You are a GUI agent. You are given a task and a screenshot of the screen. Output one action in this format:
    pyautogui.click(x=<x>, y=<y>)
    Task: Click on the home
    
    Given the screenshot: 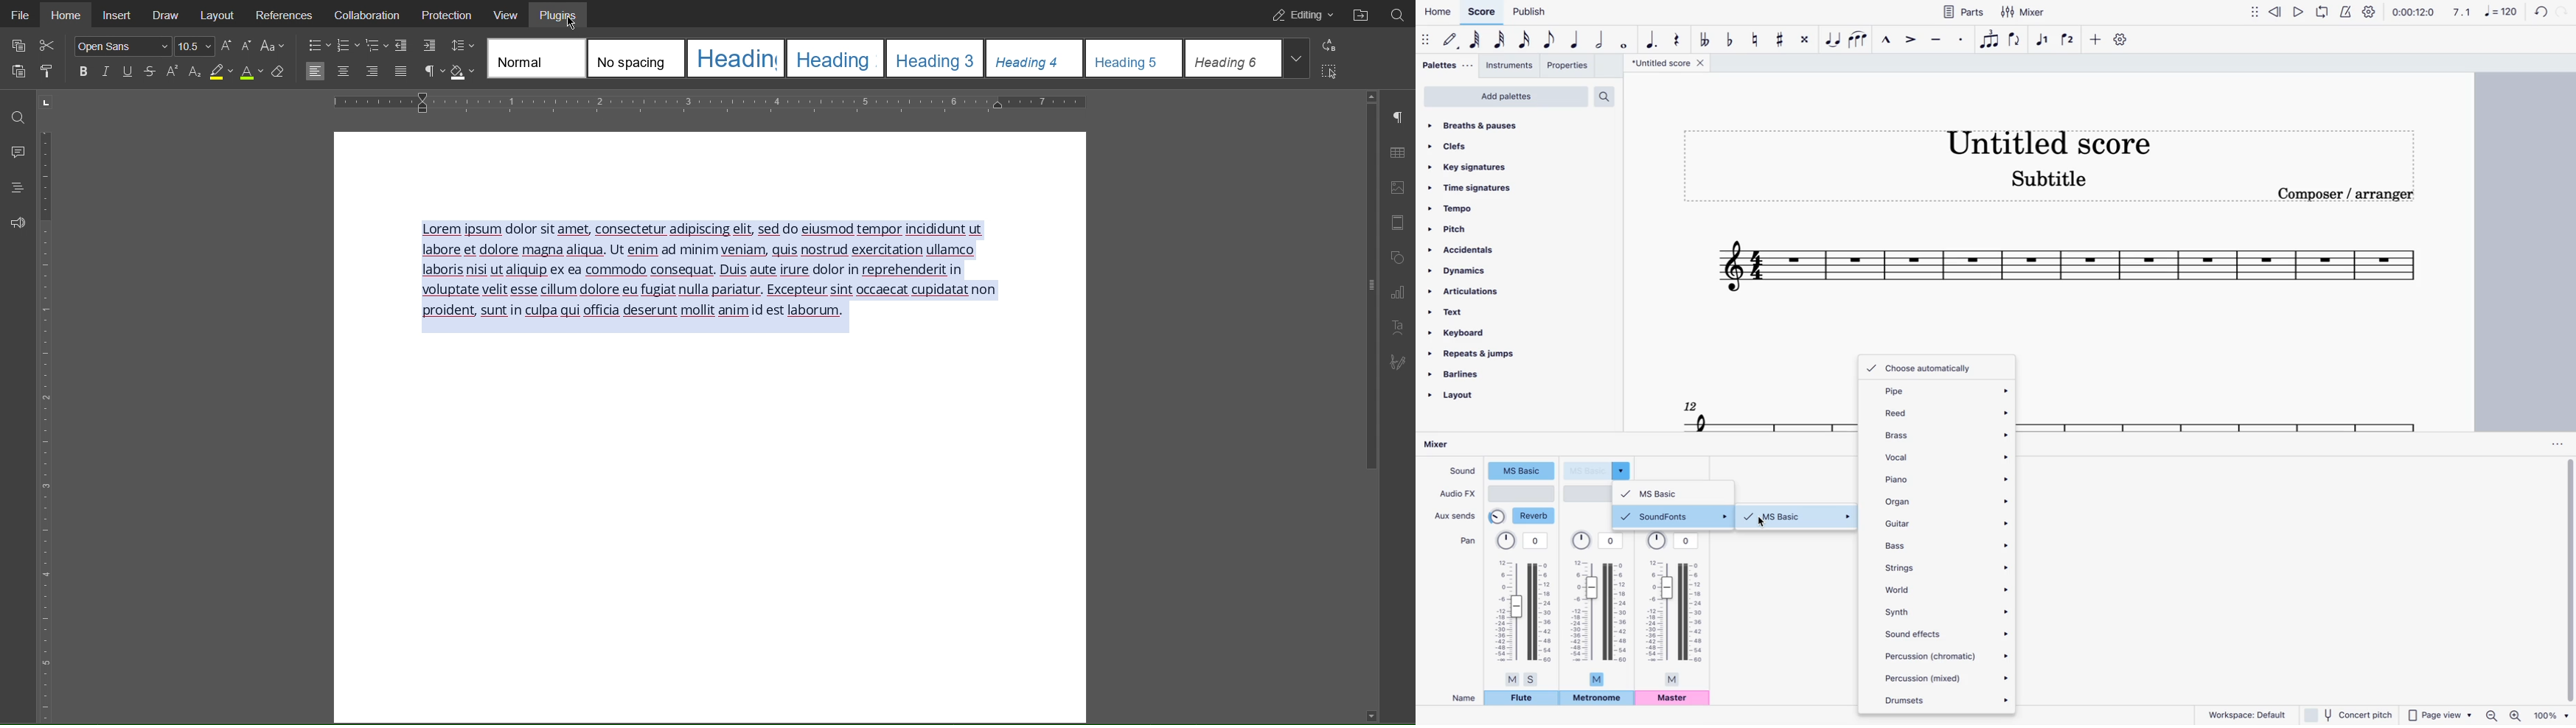 What is the action you would take?
    pyautogui.click(x=1438, y=14)
    